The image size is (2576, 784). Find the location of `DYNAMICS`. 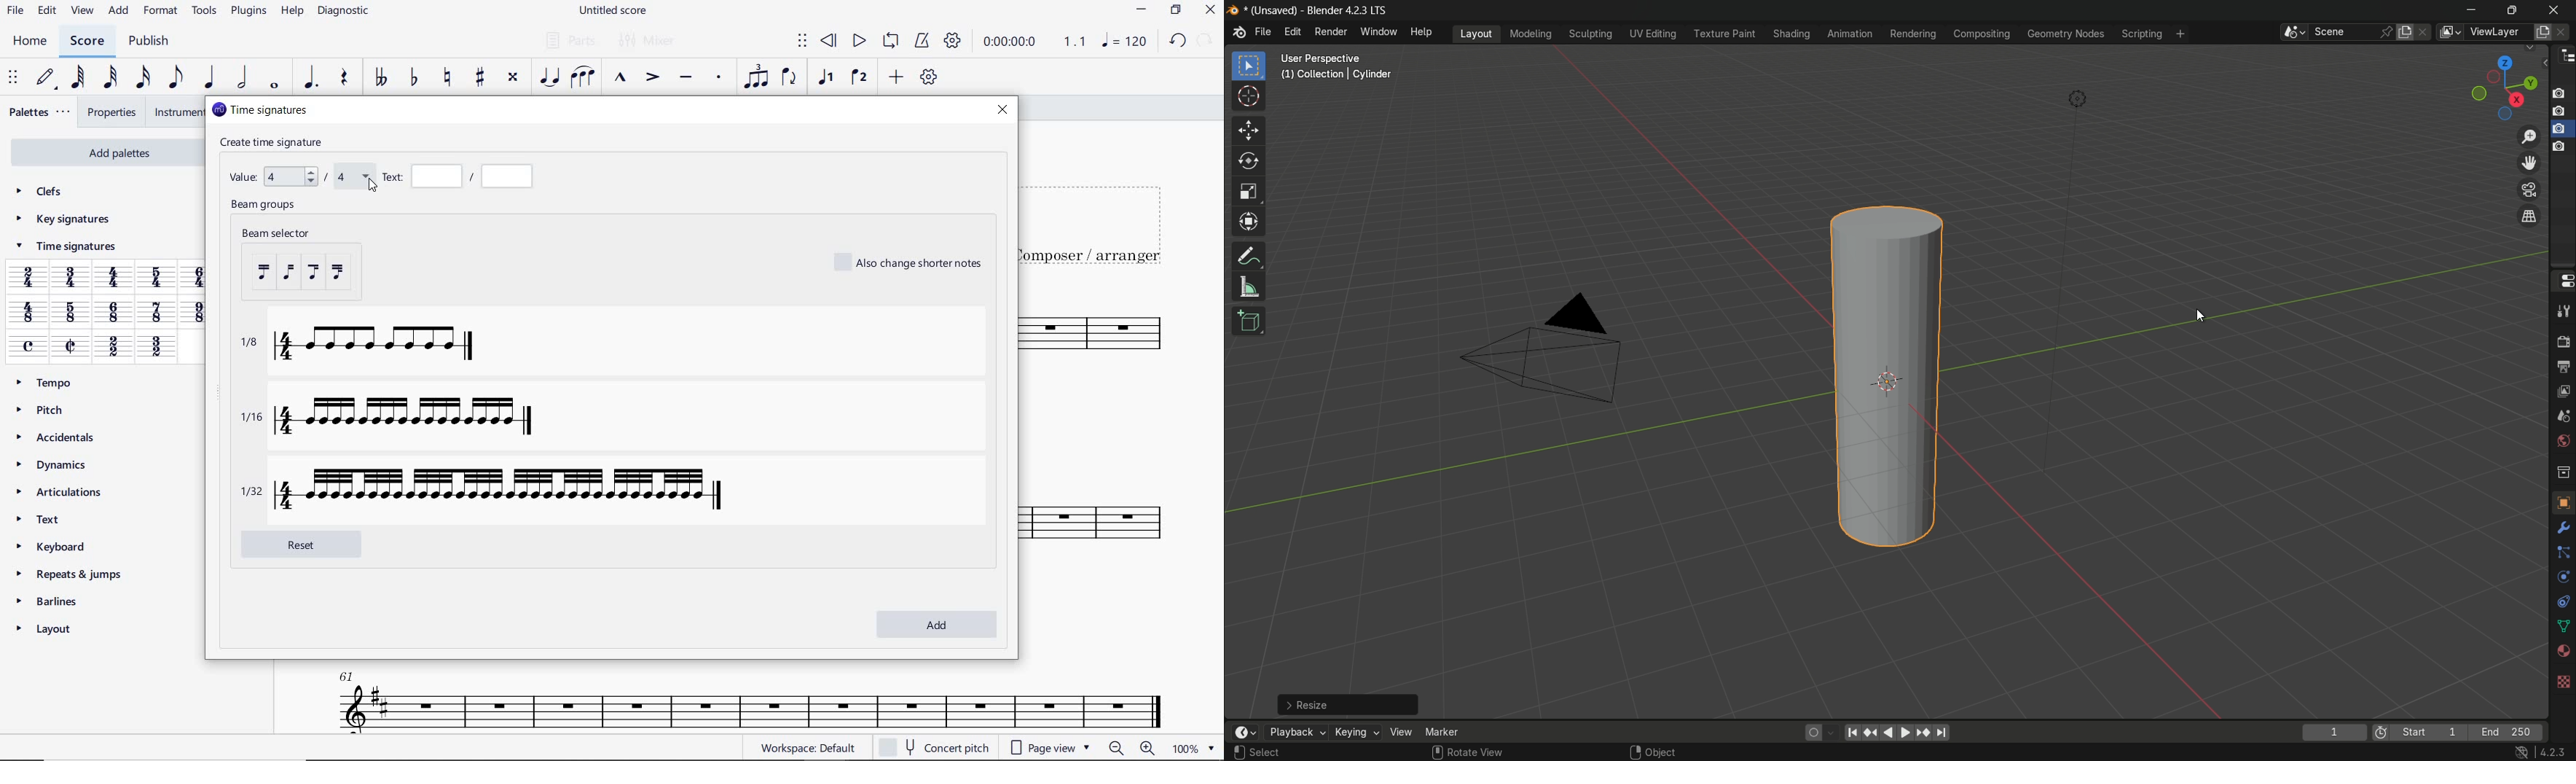

DYNAMICS is located at coordinates (54, 464).